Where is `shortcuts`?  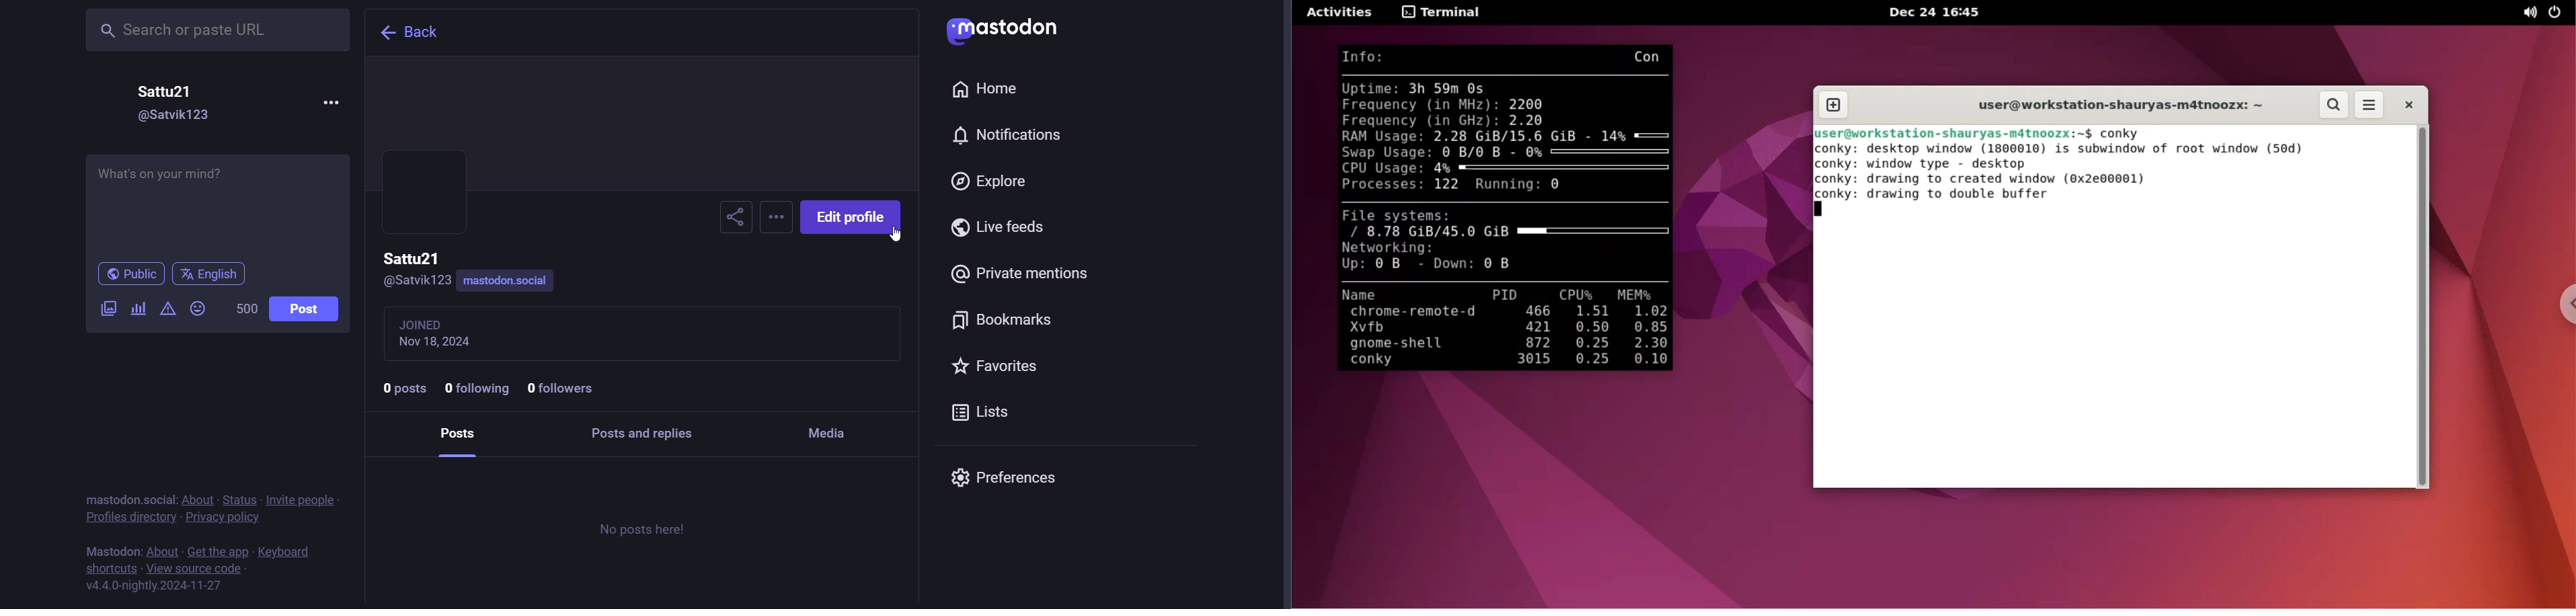 shortcuts is located at coordinates (112, 568).